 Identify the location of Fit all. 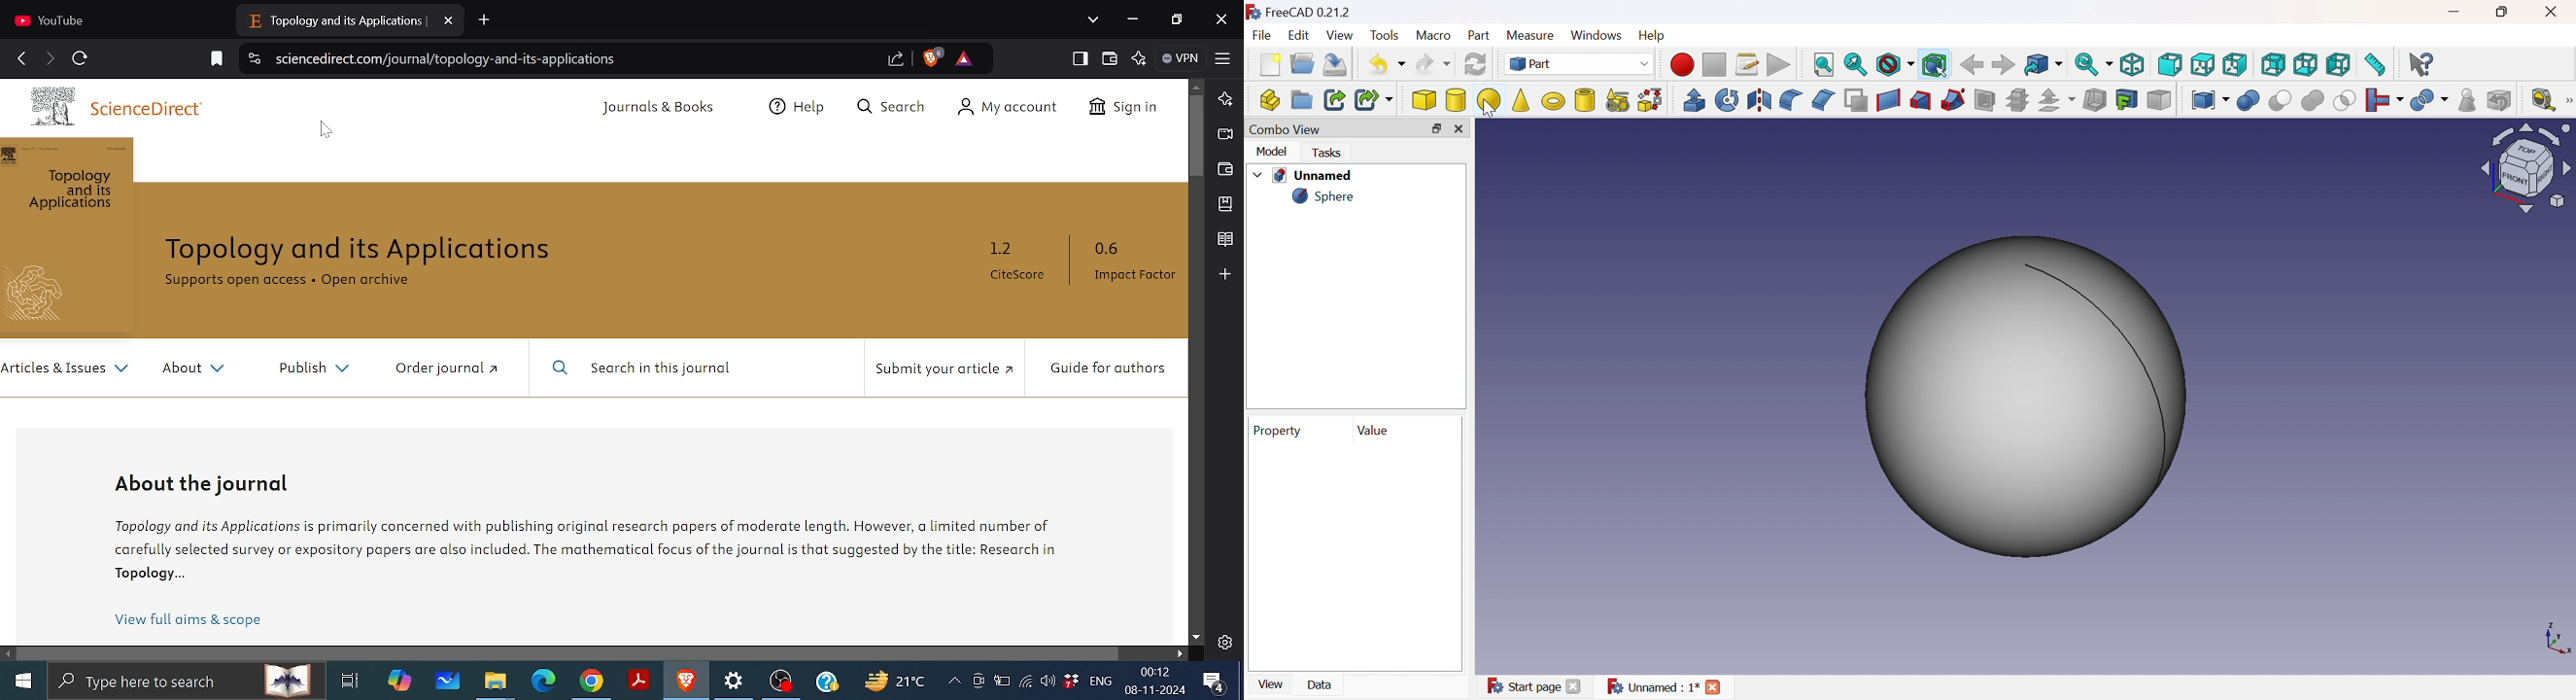
(1825, 63).